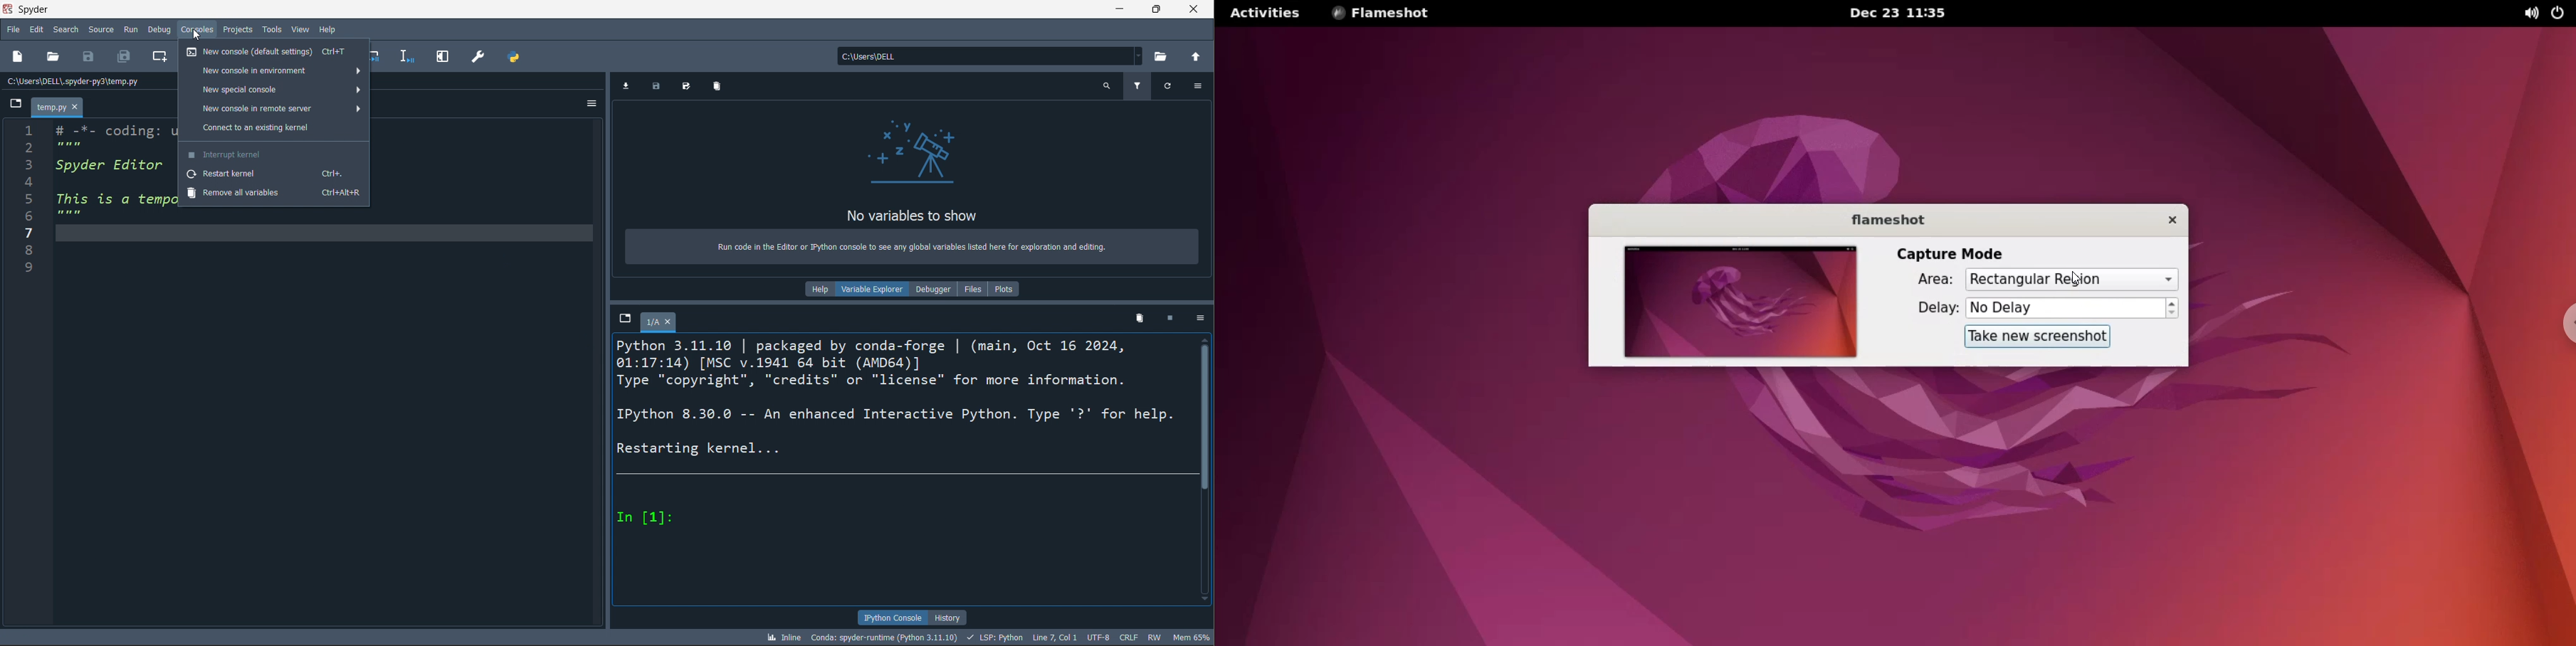 Image resolution: width=2576 pixels, height=672 pixels. Describe the element at coordinates (273, 88) in the screenshot. I see `new special console` at that location.